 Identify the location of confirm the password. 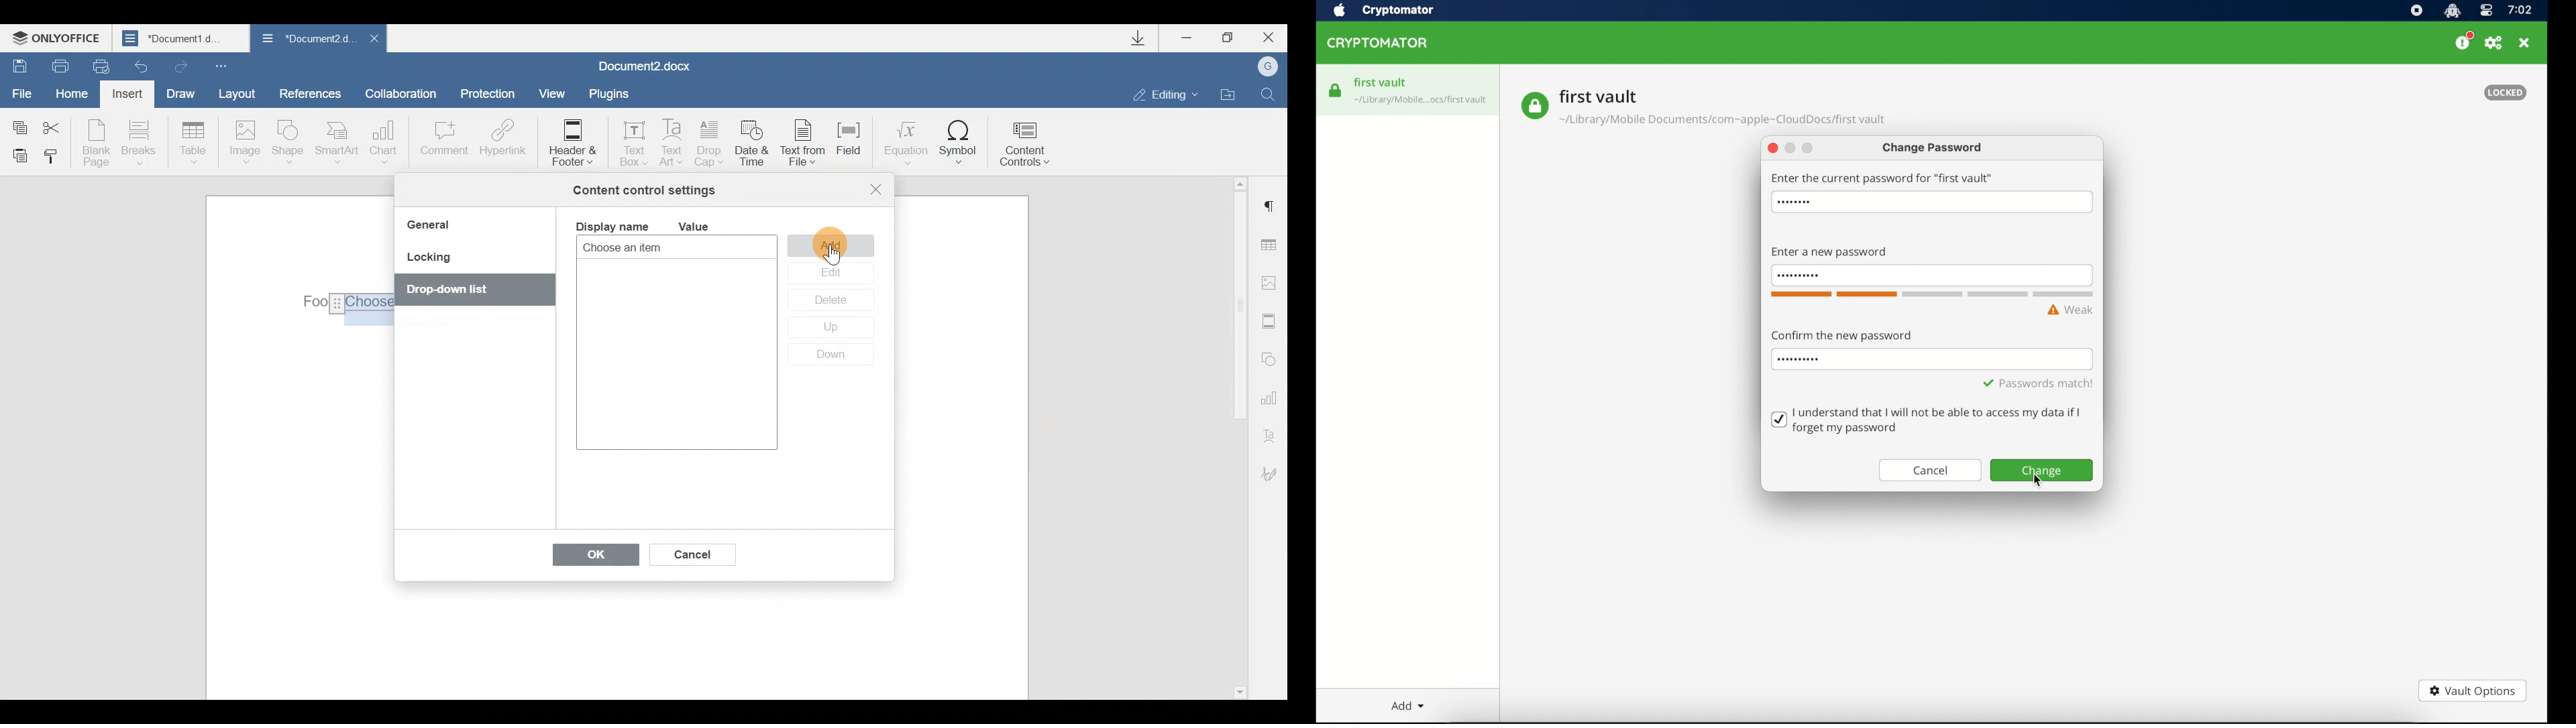
(1841, 335).